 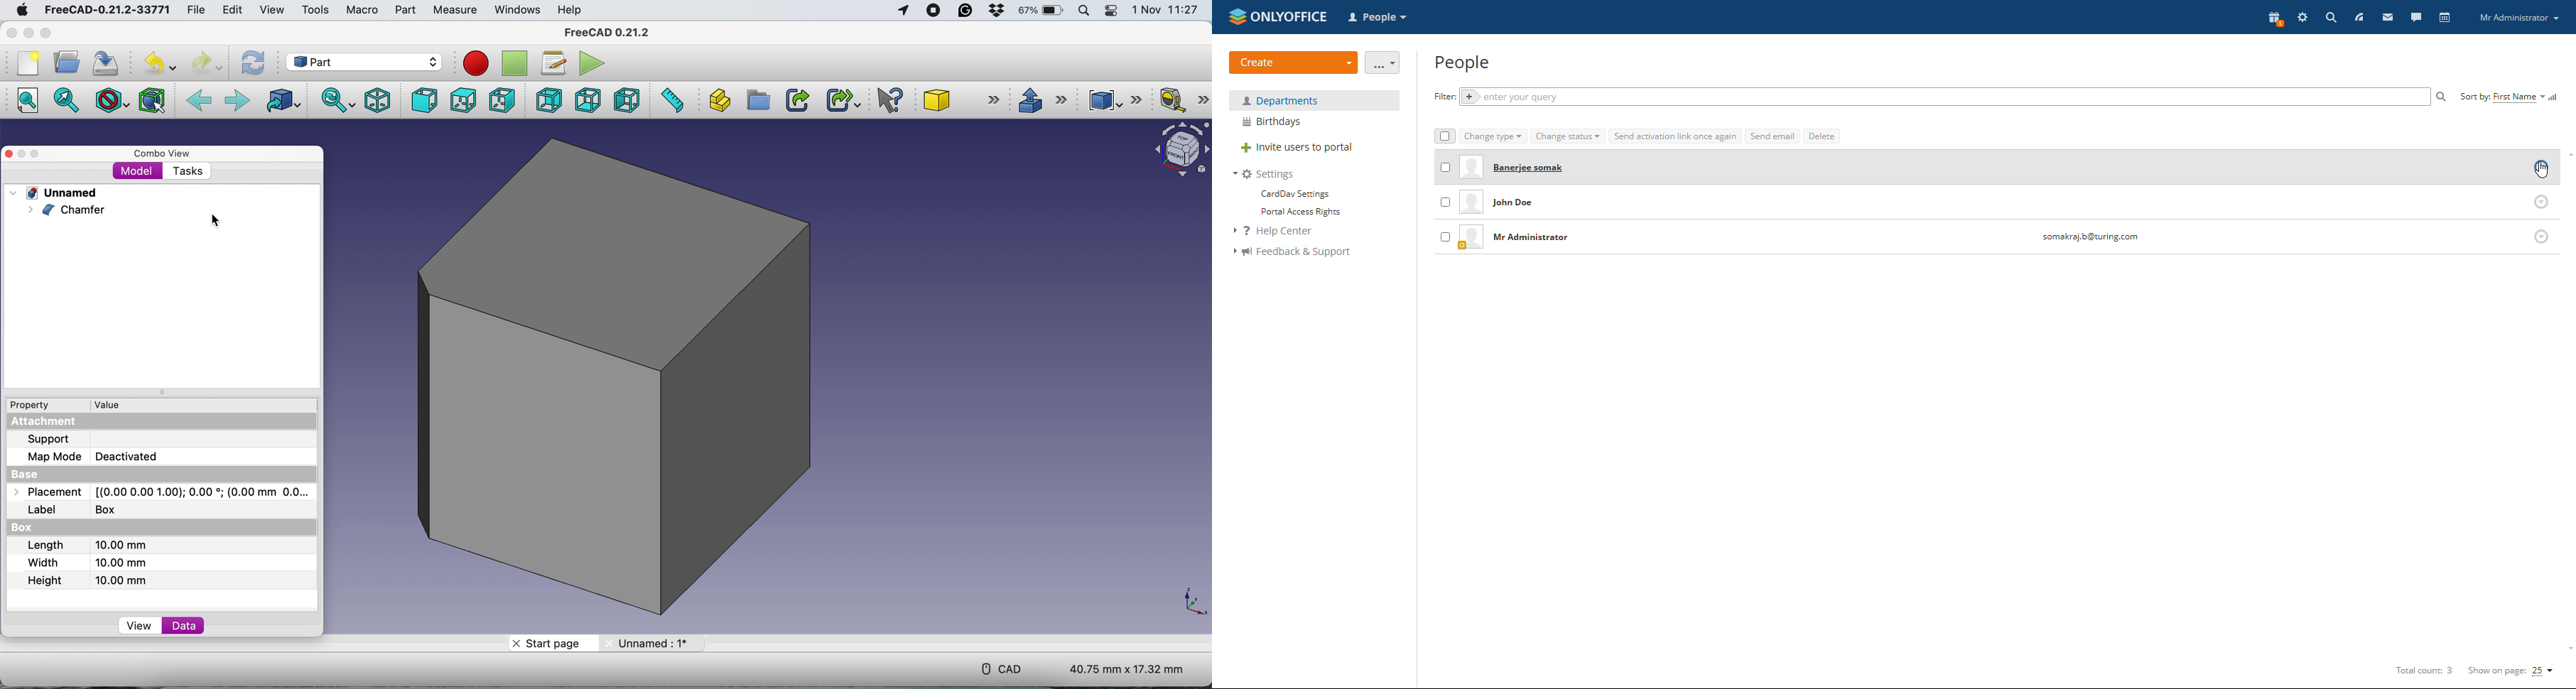 I want to click on sort by options, so click(x=2502, y=97).